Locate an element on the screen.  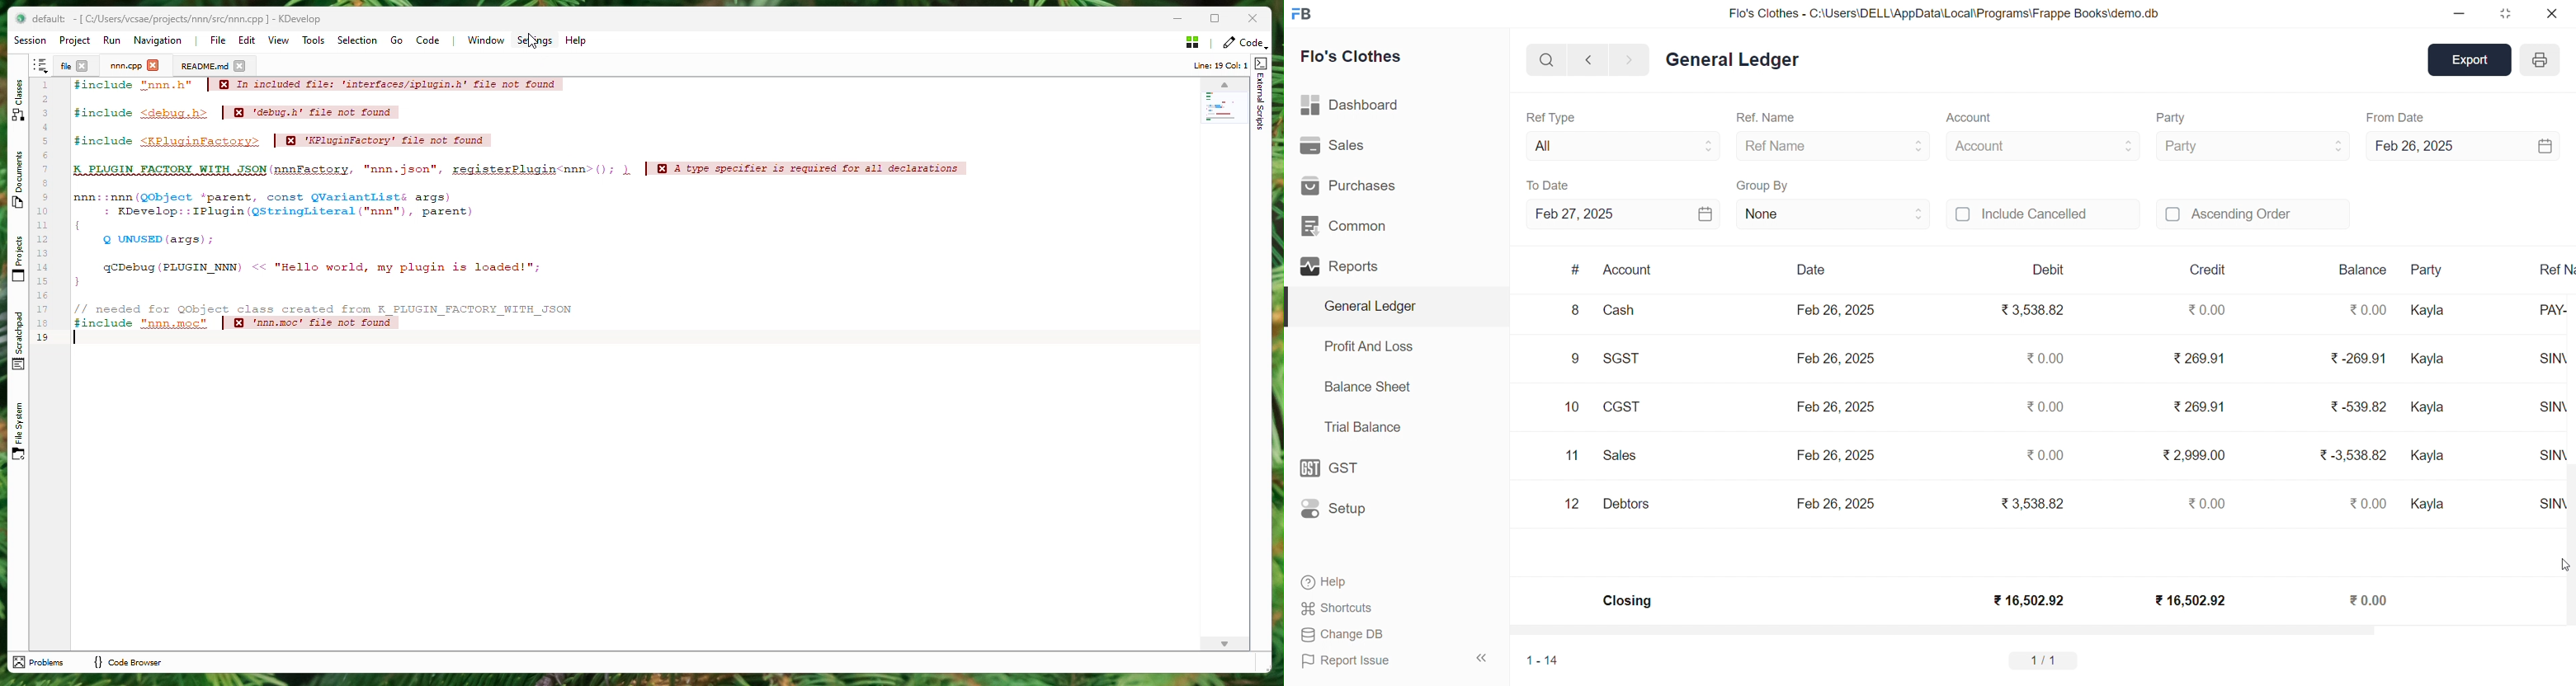
Setup is located at coordinates (1337, 509).